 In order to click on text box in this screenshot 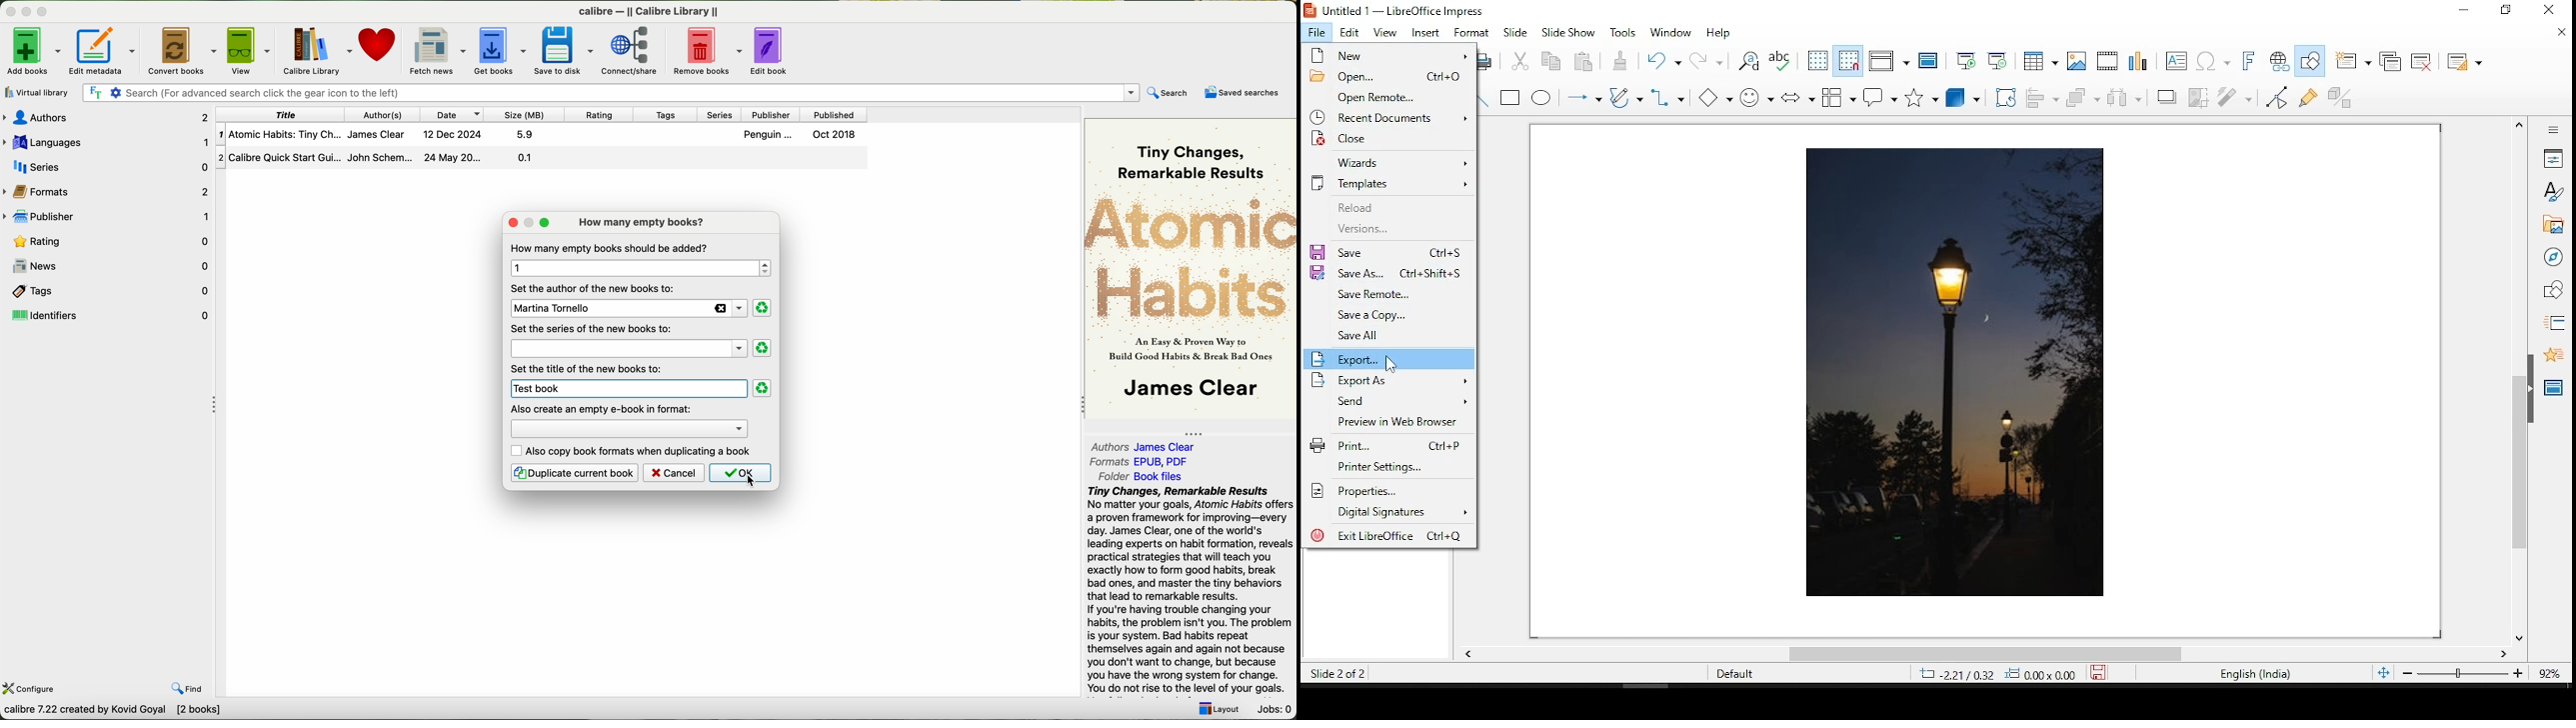, I will do `click(2175, 62)`.